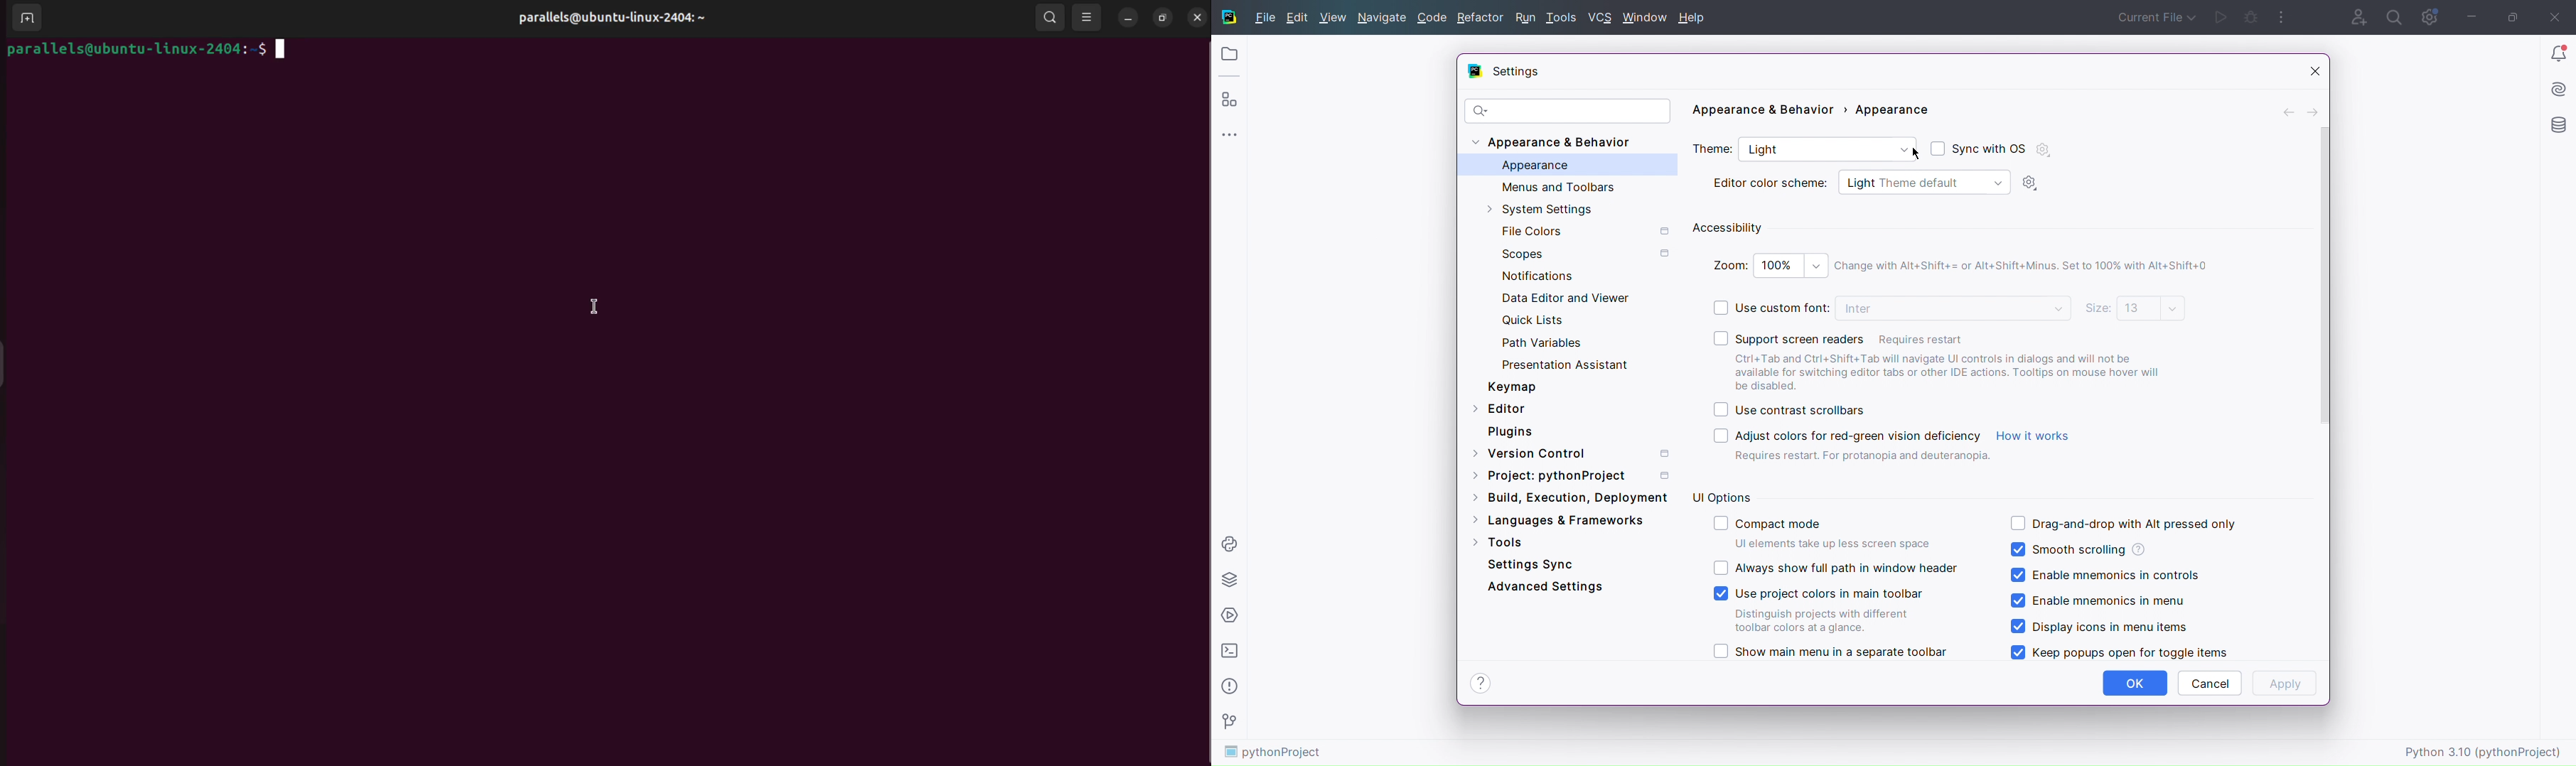 The width and height of the screenshot is (2576, 784). I want to click on Editor, so click(1500, 407).